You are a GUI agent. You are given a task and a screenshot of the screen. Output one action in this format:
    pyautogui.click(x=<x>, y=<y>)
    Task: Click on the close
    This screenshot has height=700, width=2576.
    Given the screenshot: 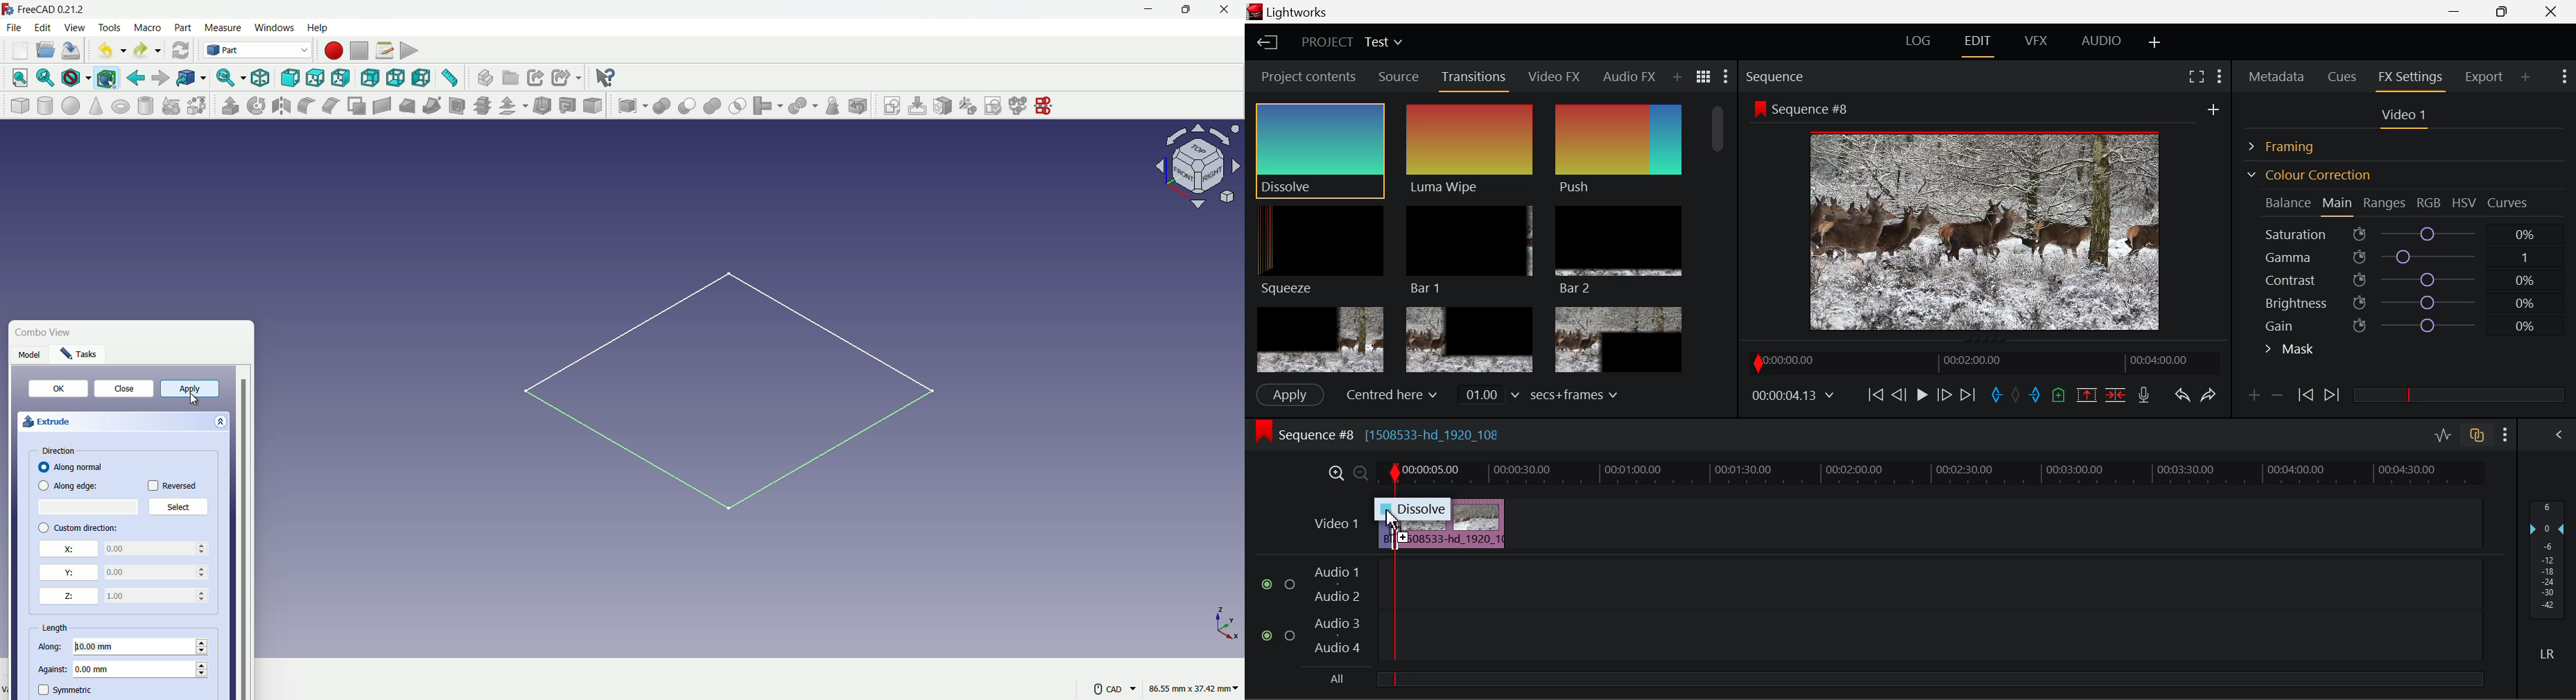 What is the action you would take?
    pyautogui.click(x=122, y=388)
    